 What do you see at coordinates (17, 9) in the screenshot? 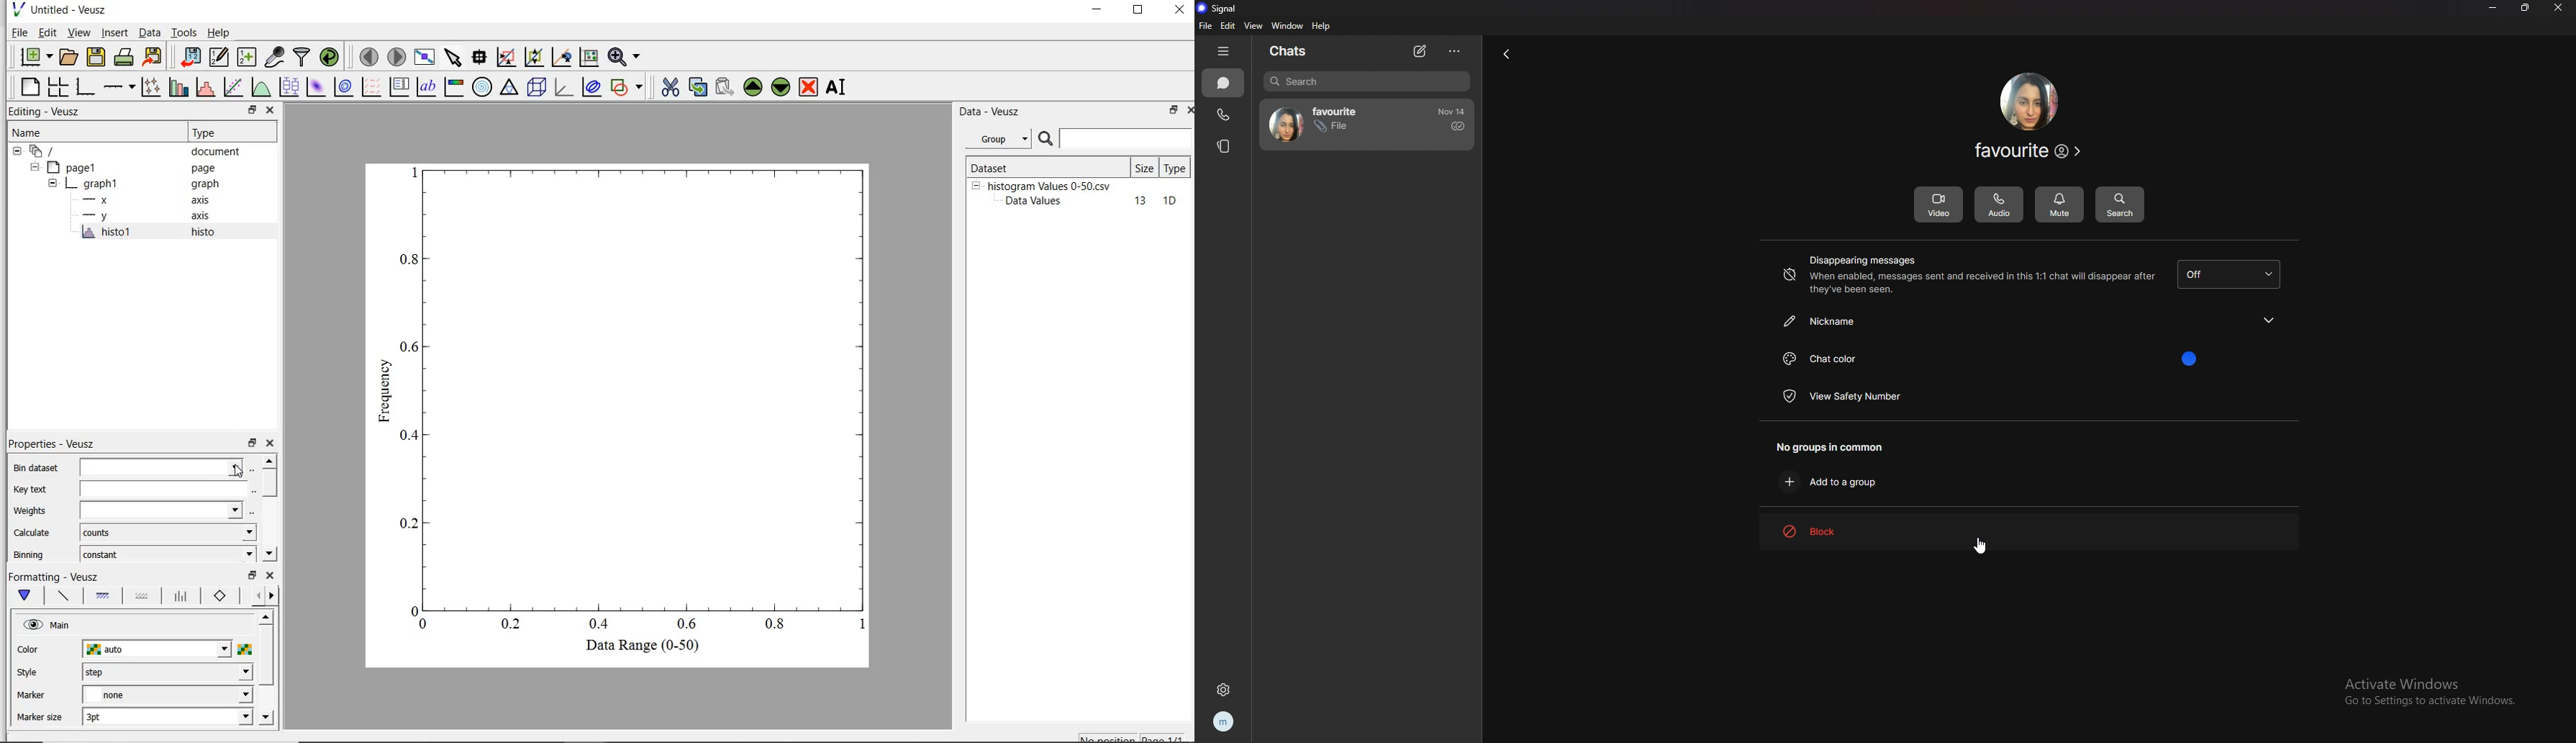
I see `veusz logo` at bounding box center [17, 9].